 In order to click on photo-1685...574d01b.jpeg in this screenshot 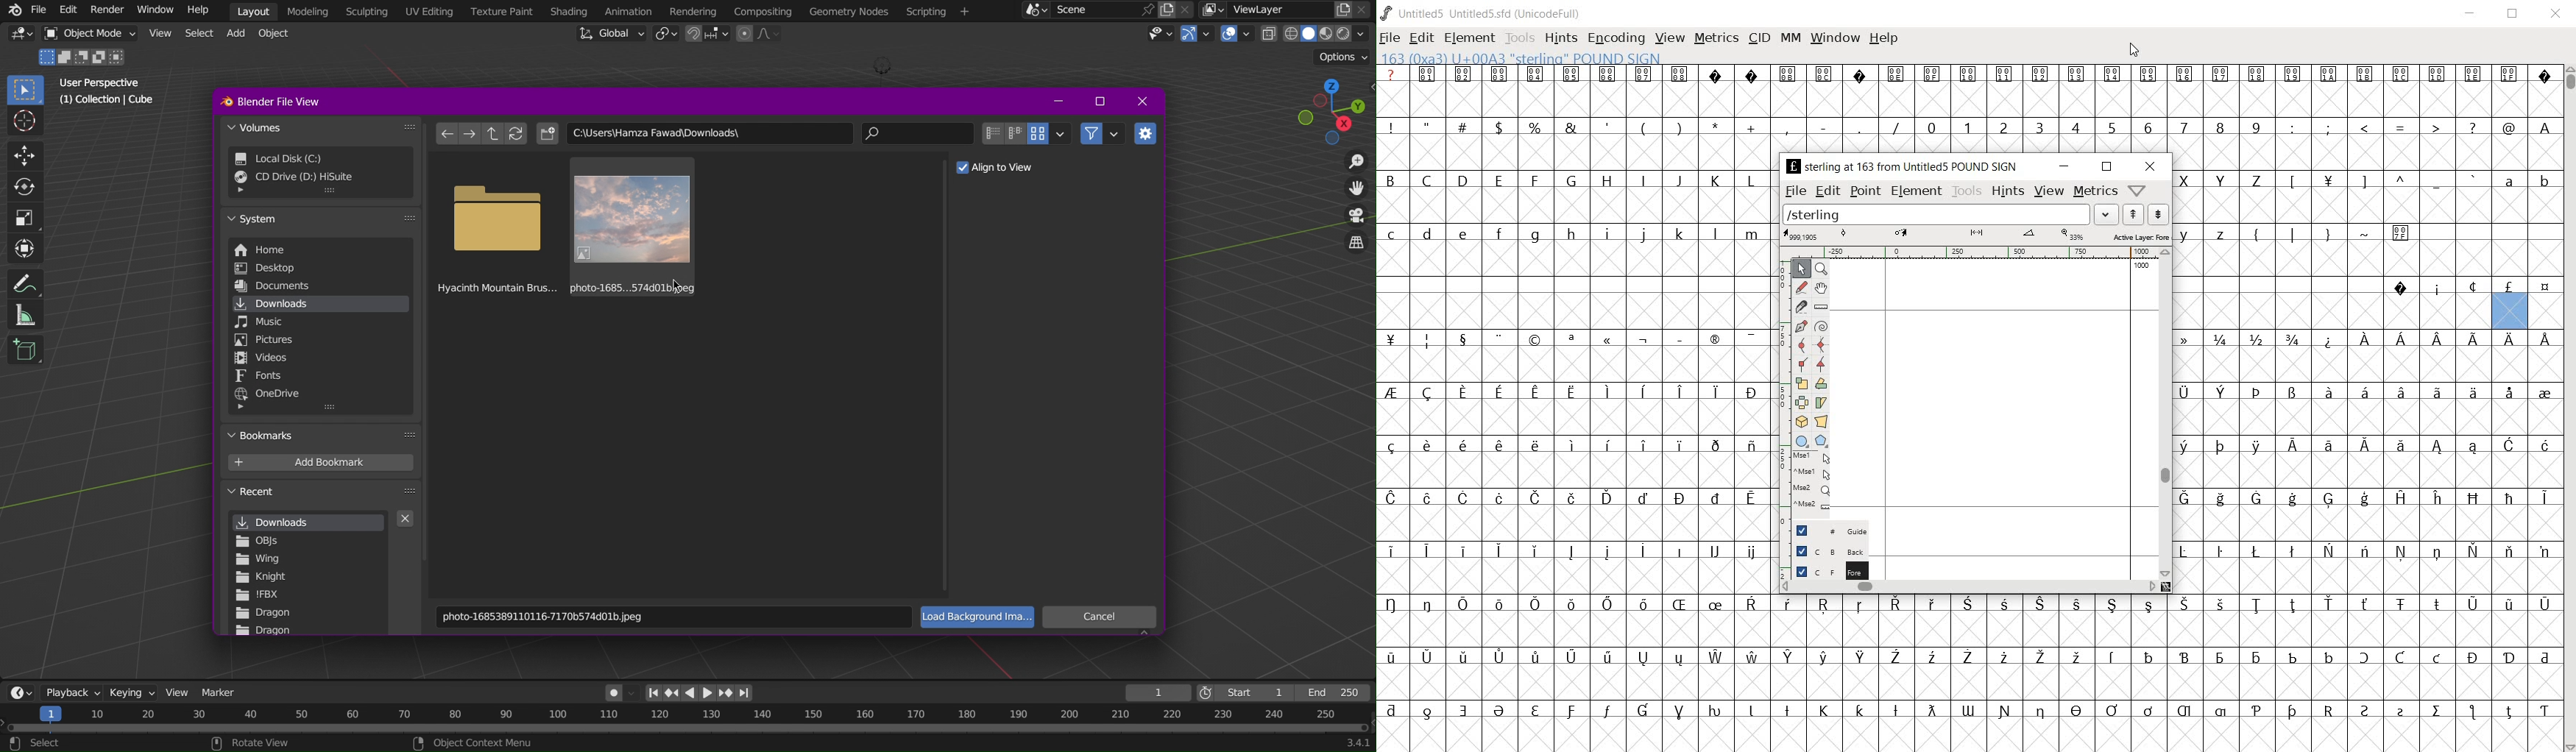, I will do `click(632, 225)`.